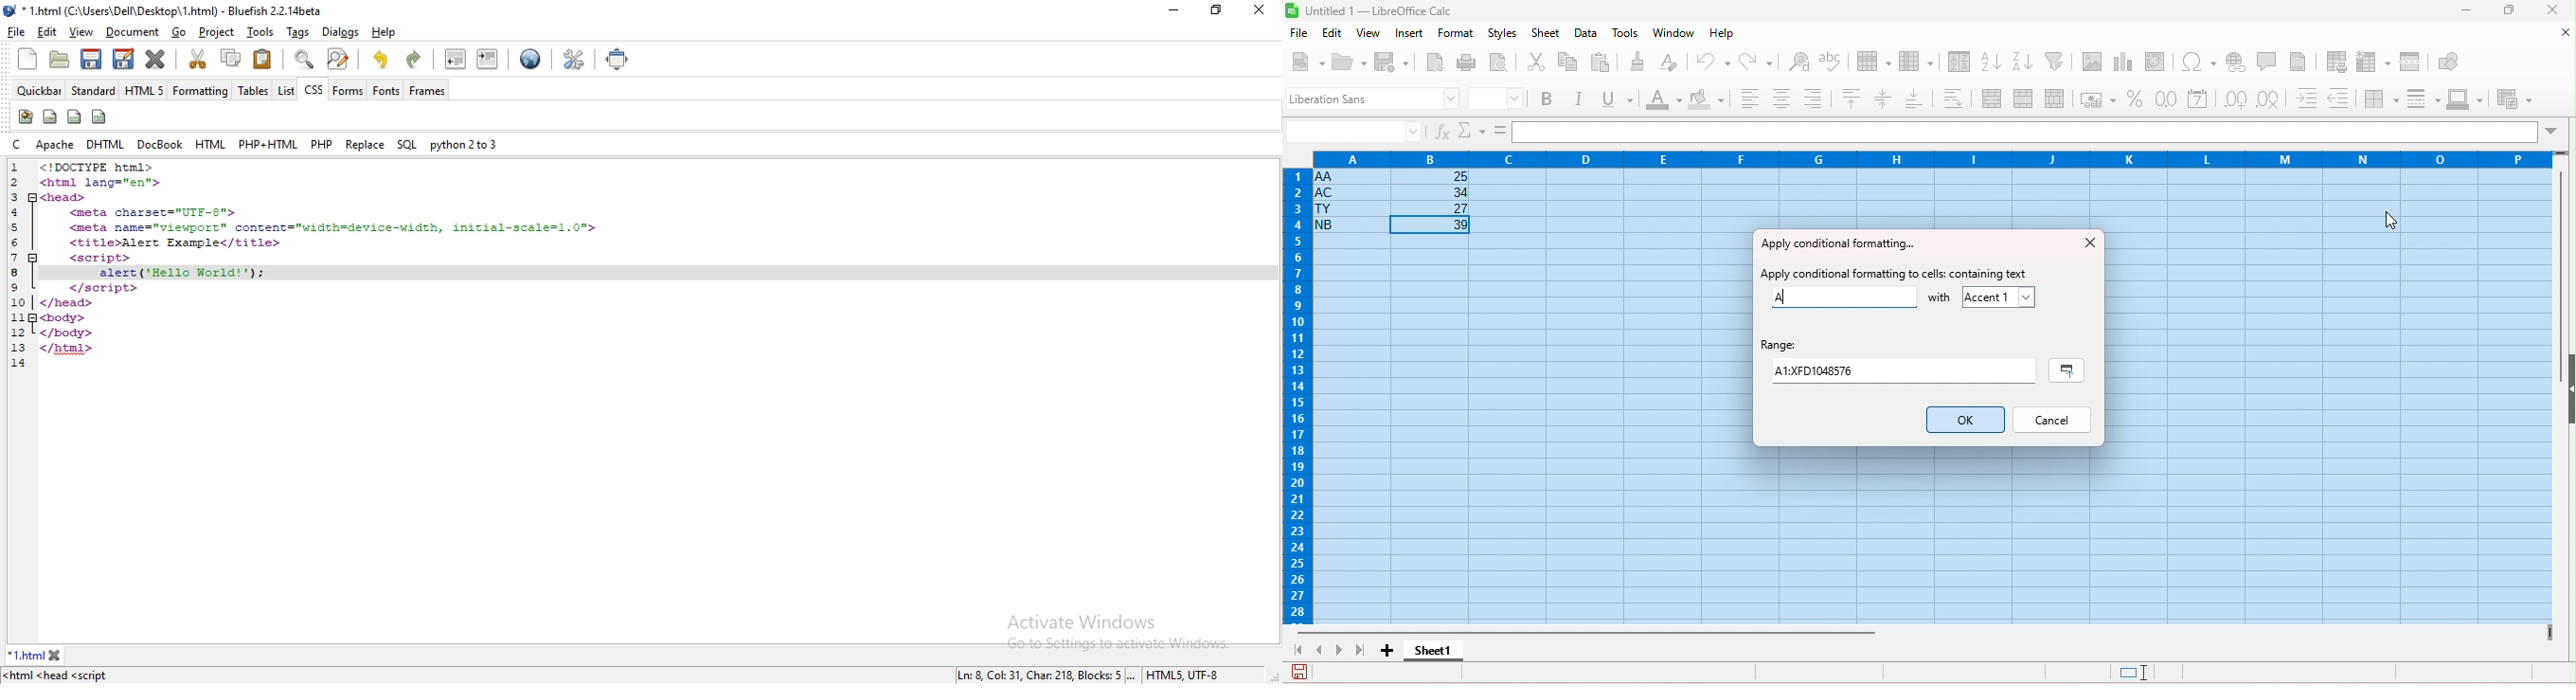  What do you see at coordinates (2098, 99) in the screenshot?
I see `format as currency` at bounding box center [2098, 99].